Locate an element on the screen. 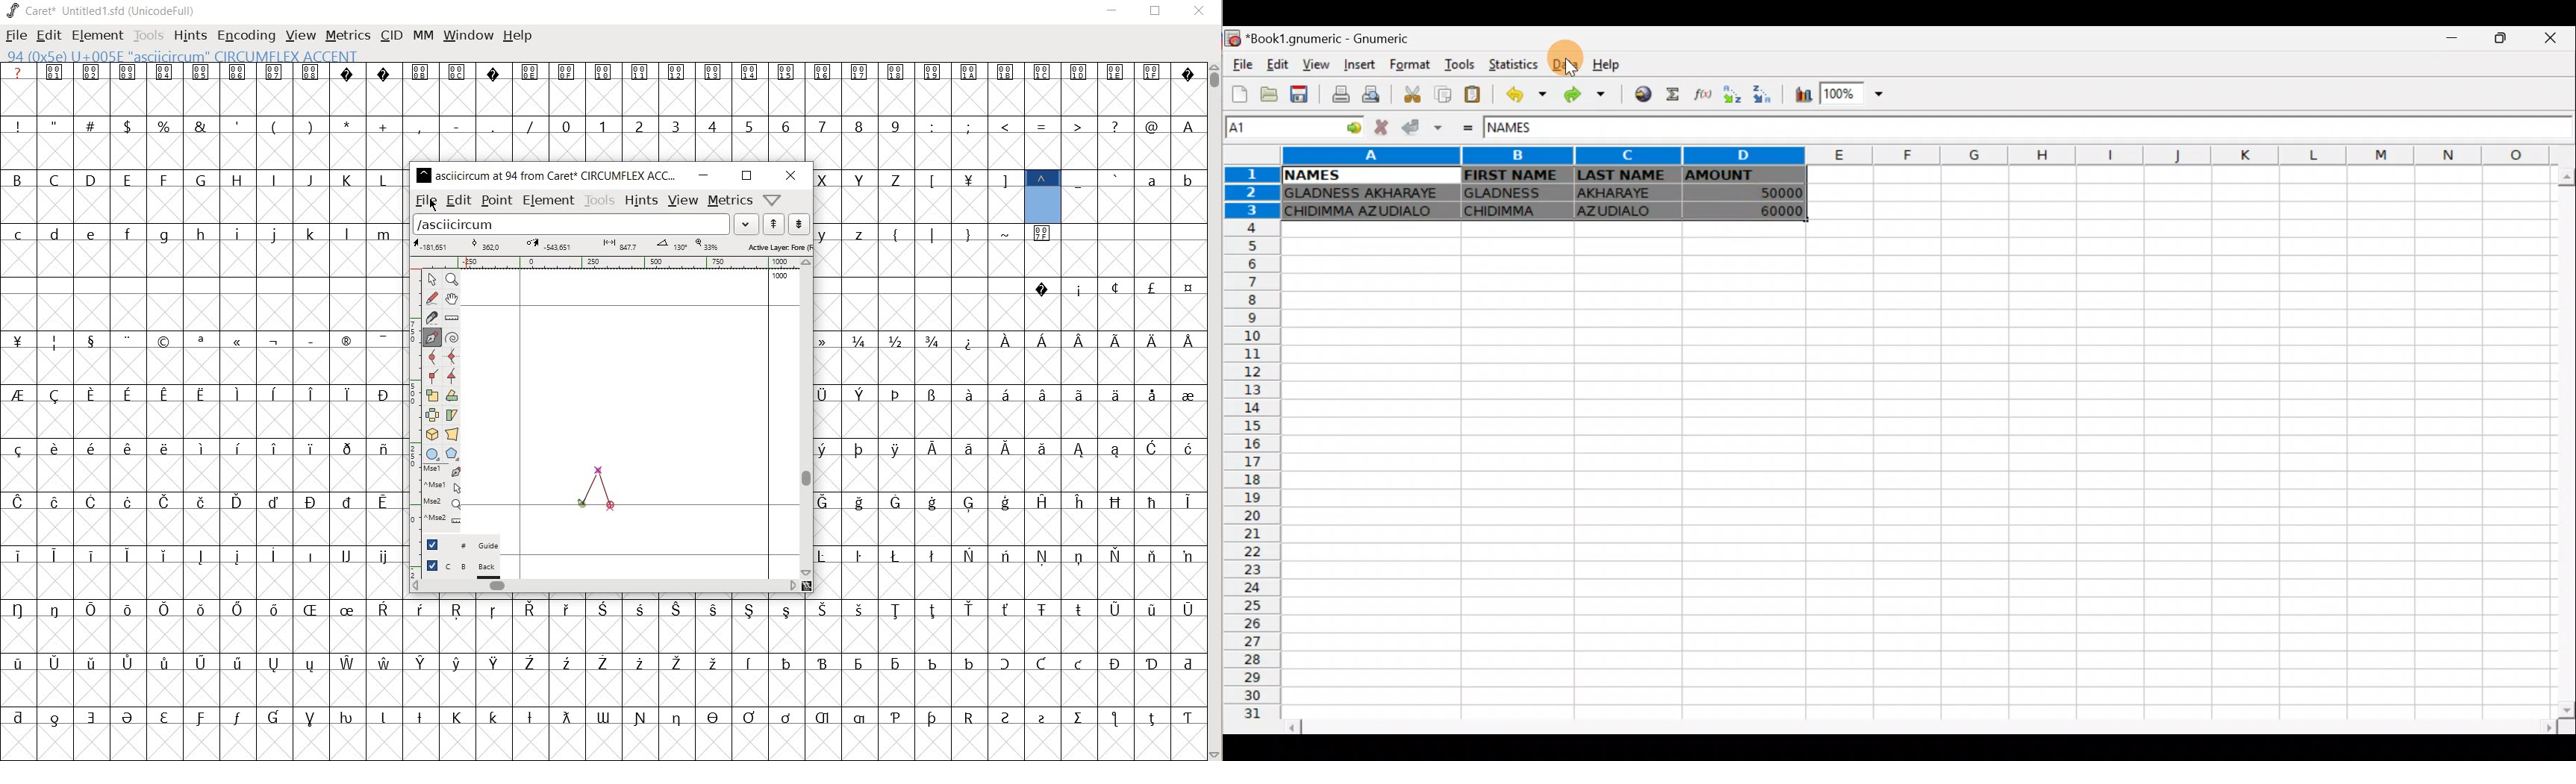  tools is located at coordinates (600, 200).